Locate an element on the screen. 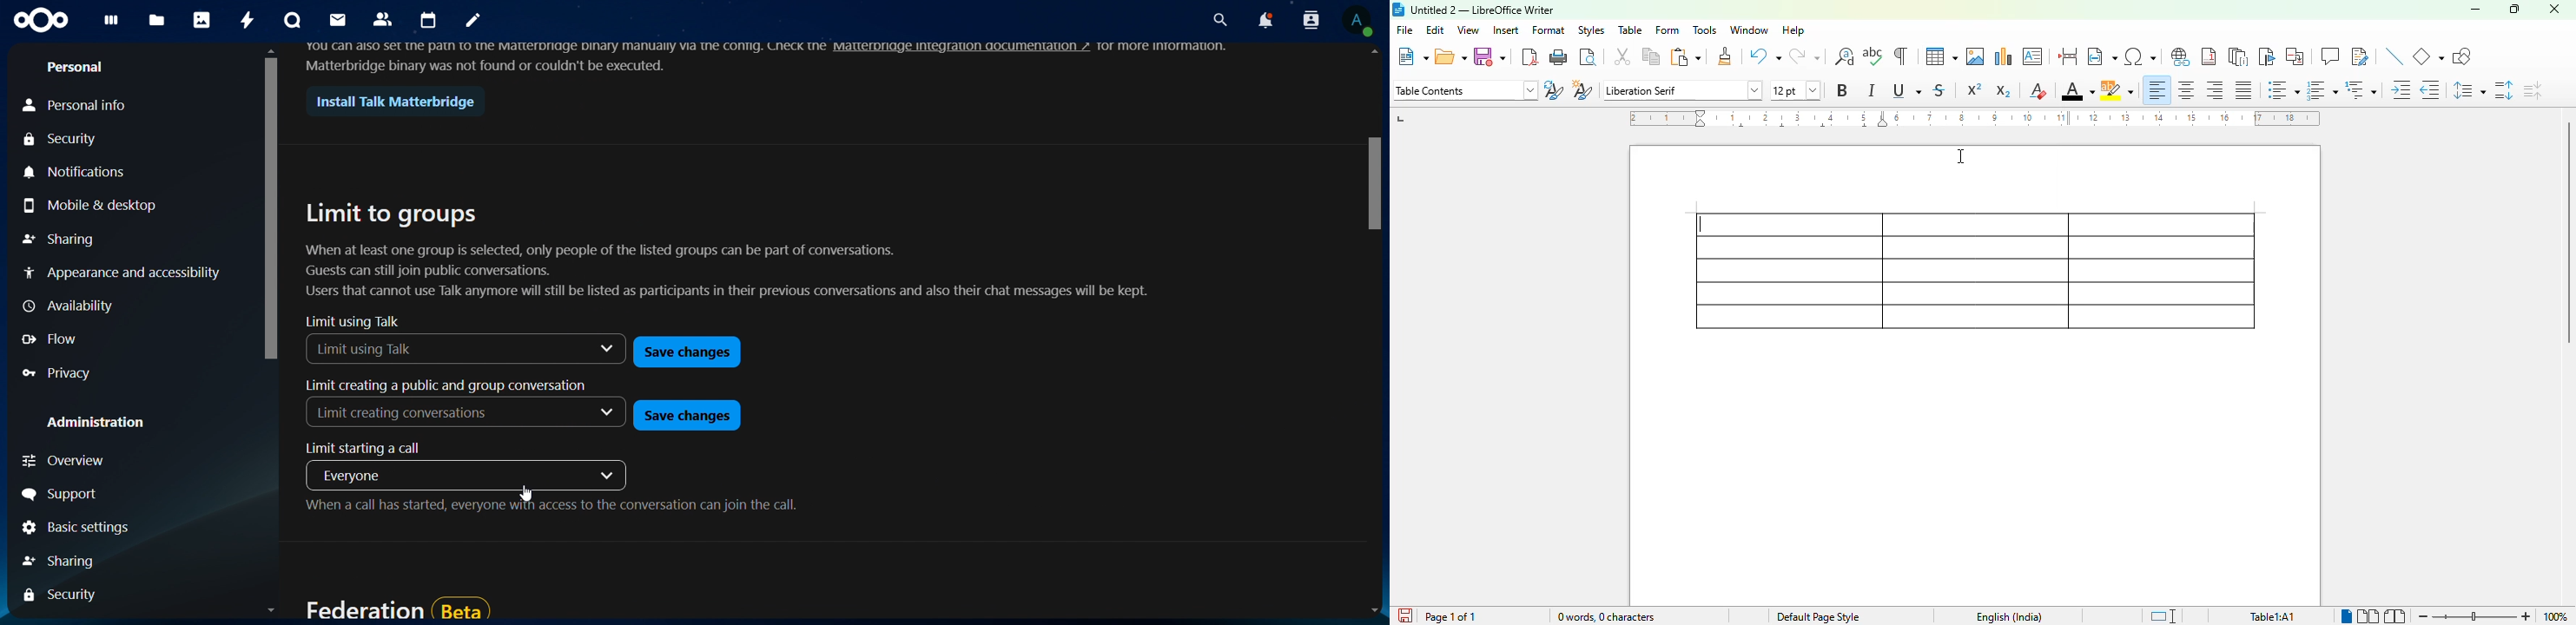  Security is located at coordinates (64, 137).